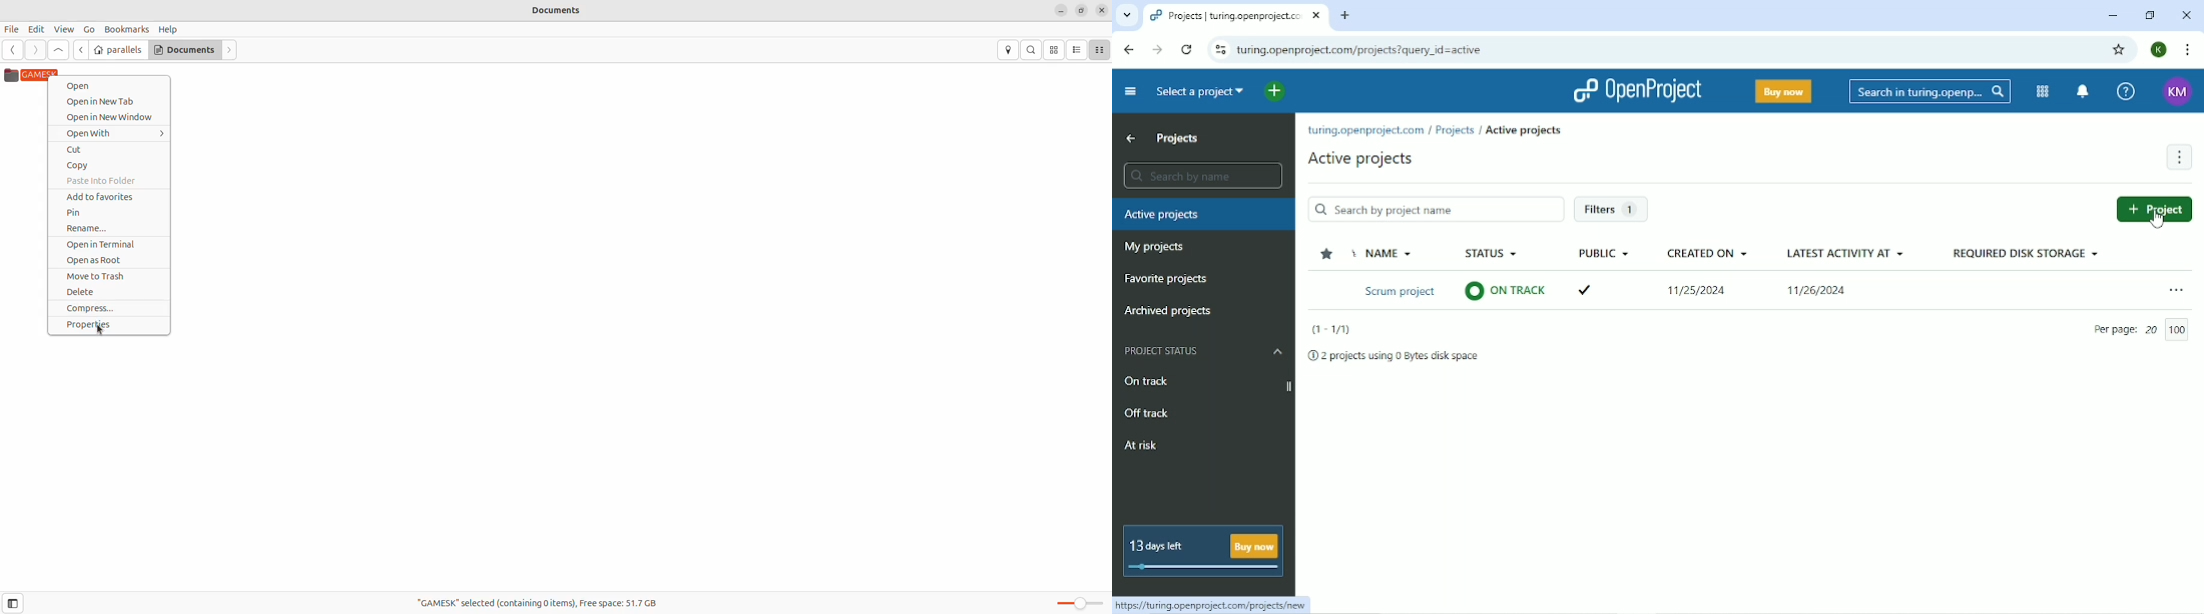  What do you see at coordinates (1846, 251) in the screenshot?
I see `Latest activity at` at bounding box center [1846, 251].